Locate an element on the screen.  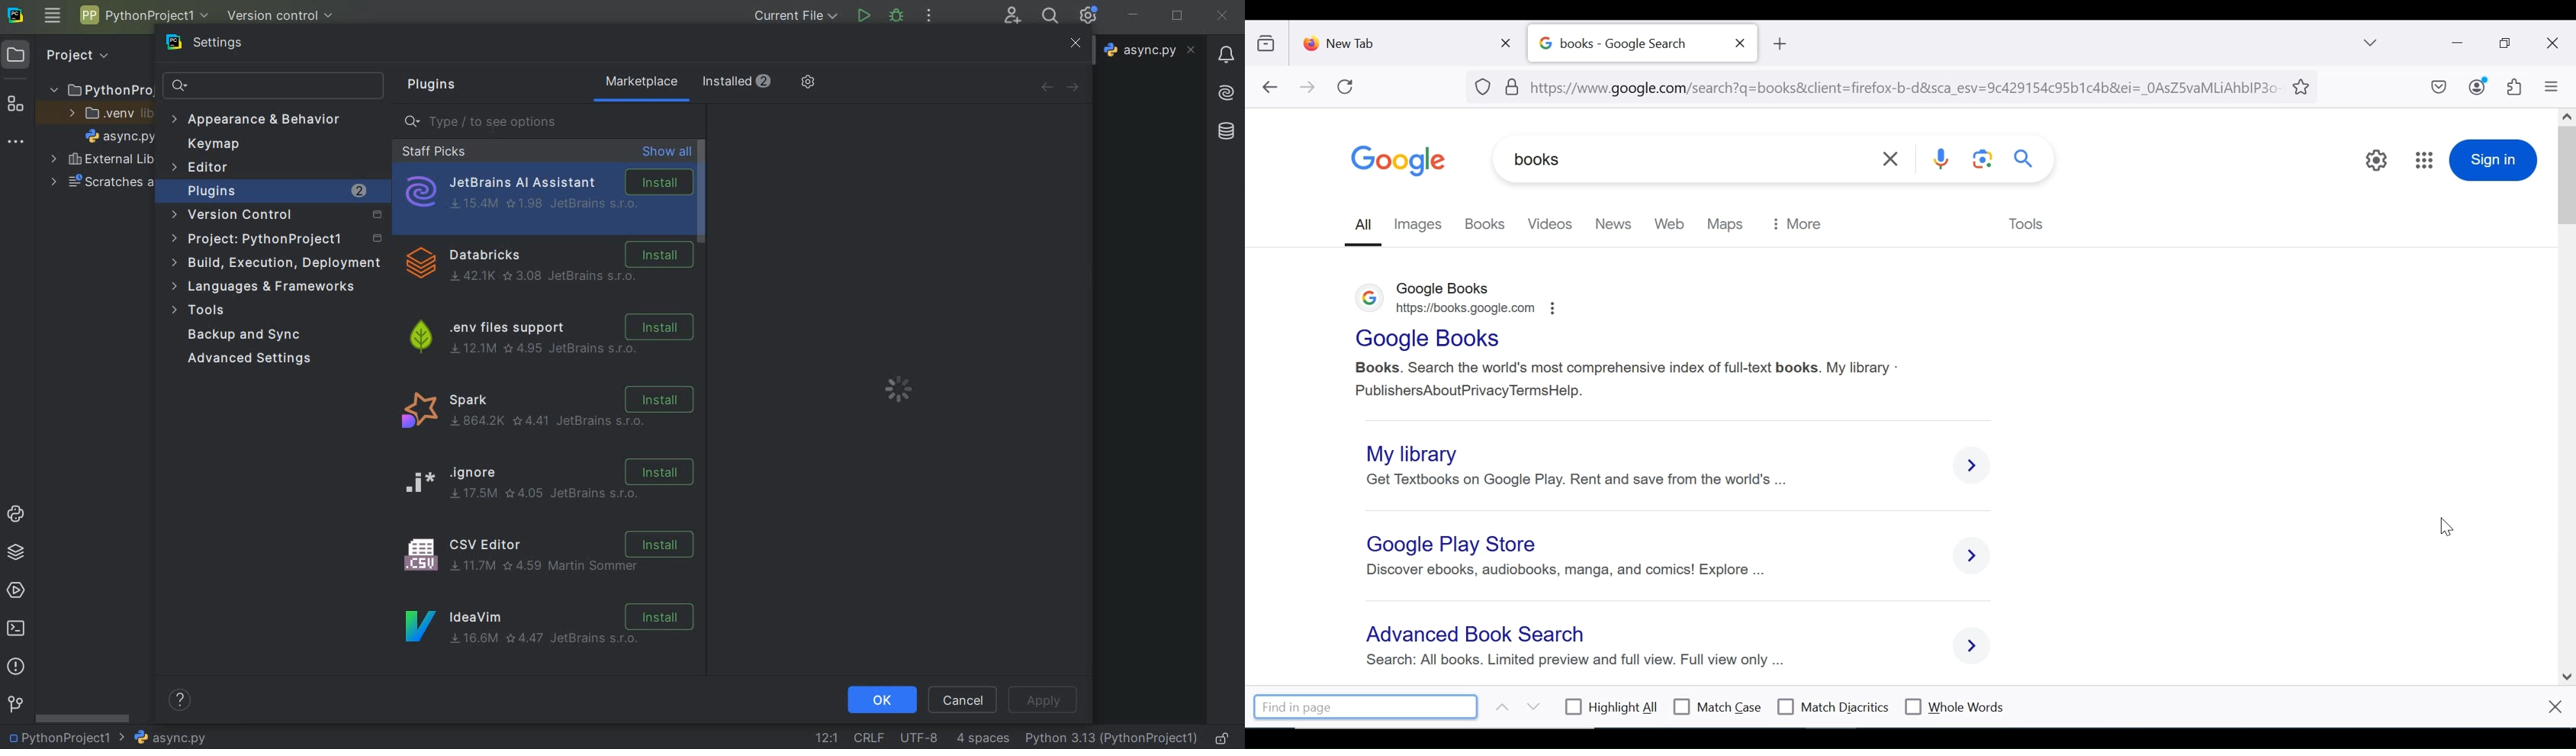
notifications is located at coordinates (1227, 56).